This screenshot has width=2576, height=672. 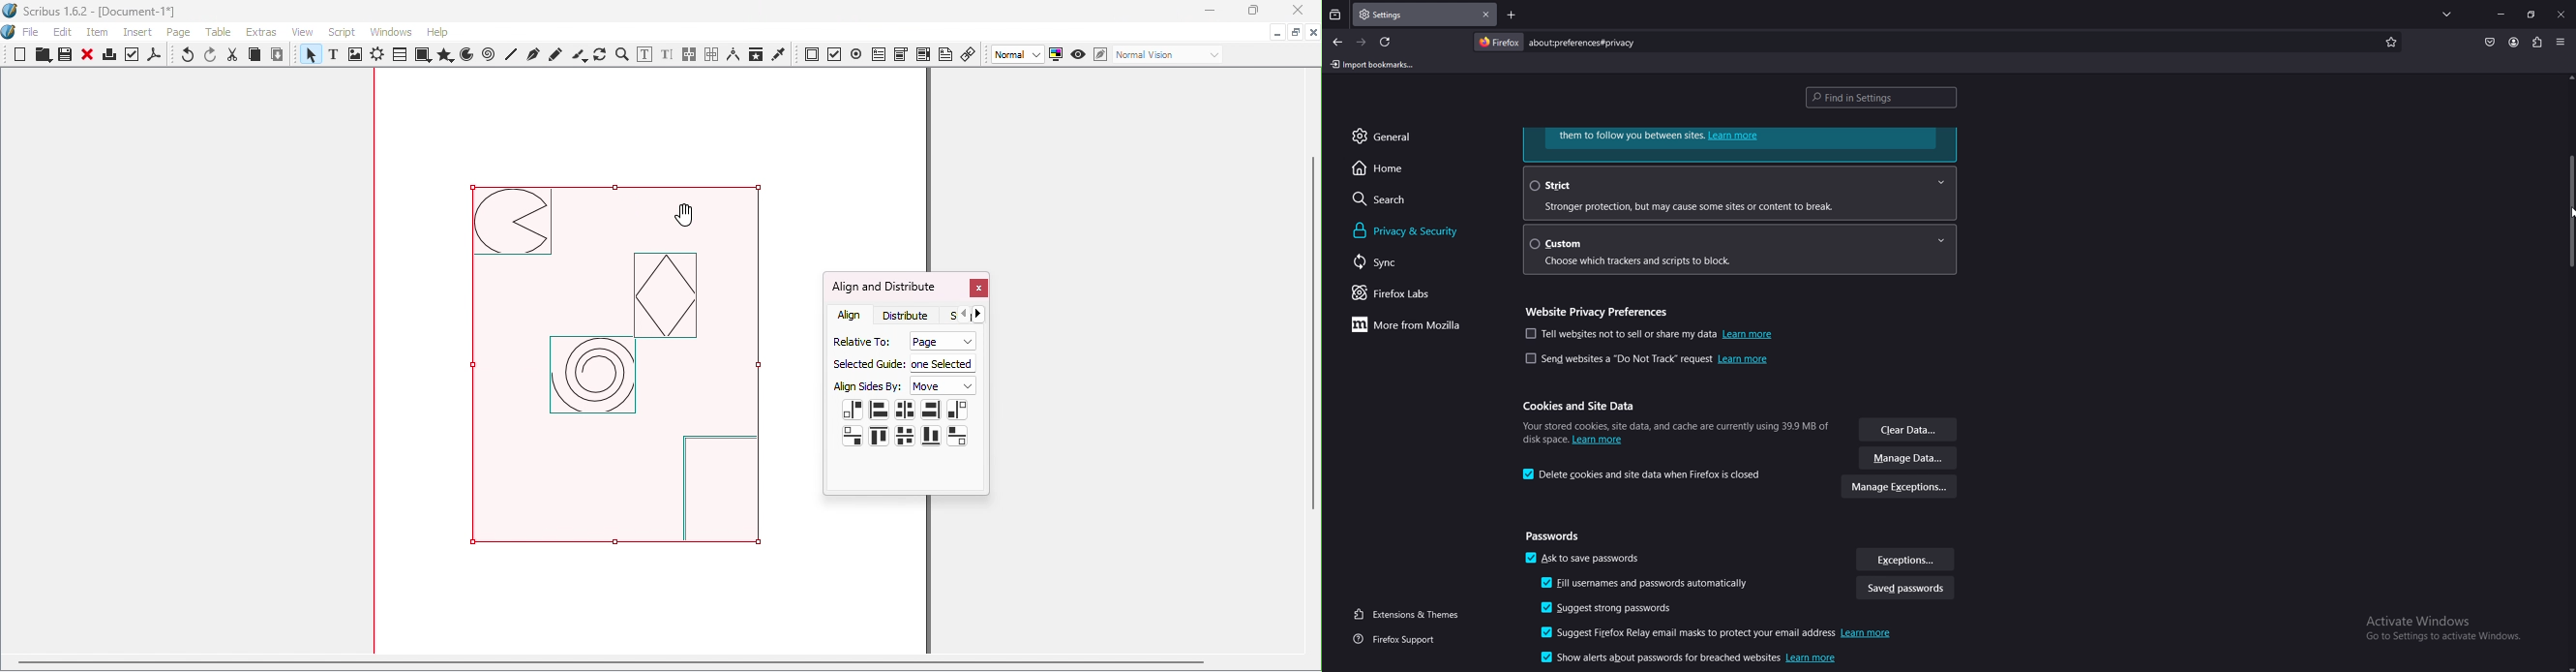 I want to click on Go forward, so click(x=982, y=314).